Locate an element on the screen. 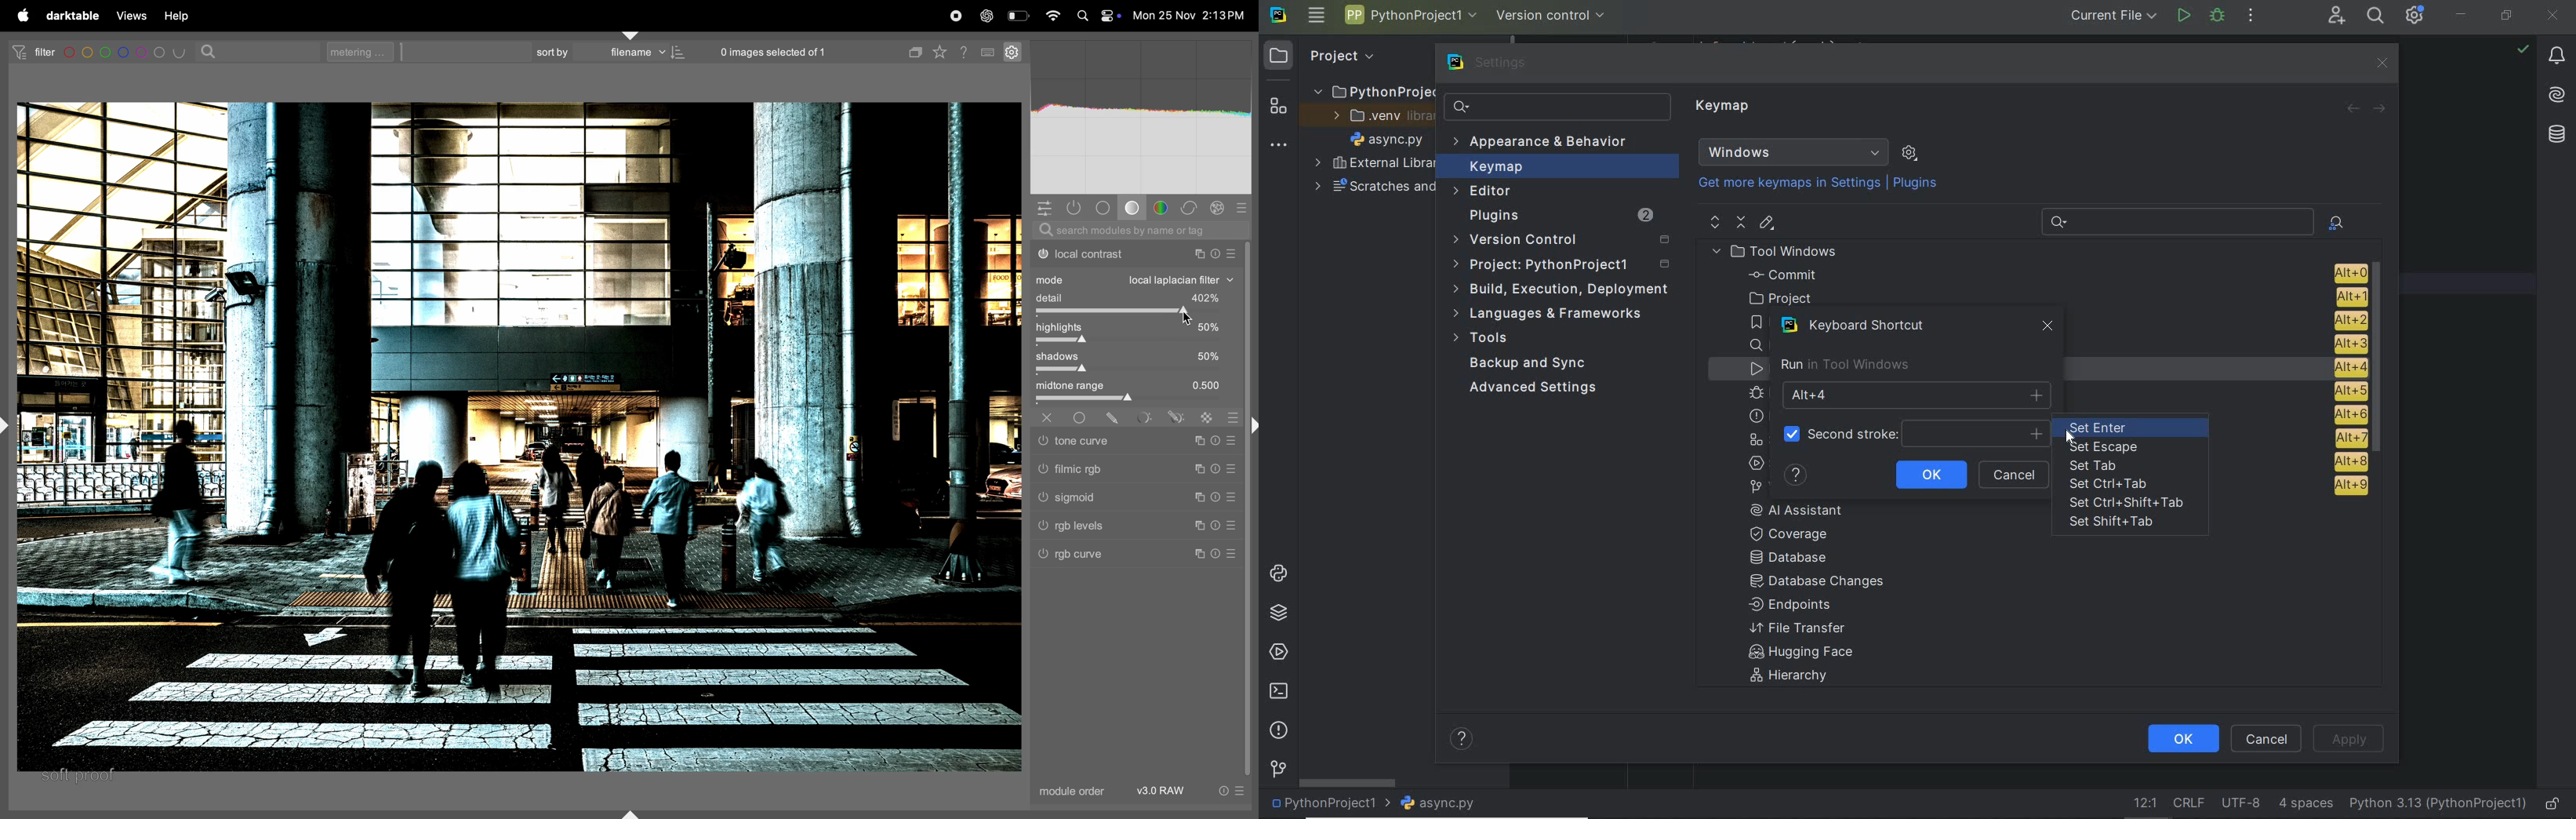  tone curve switched off is located at coordinates (1042, 441).